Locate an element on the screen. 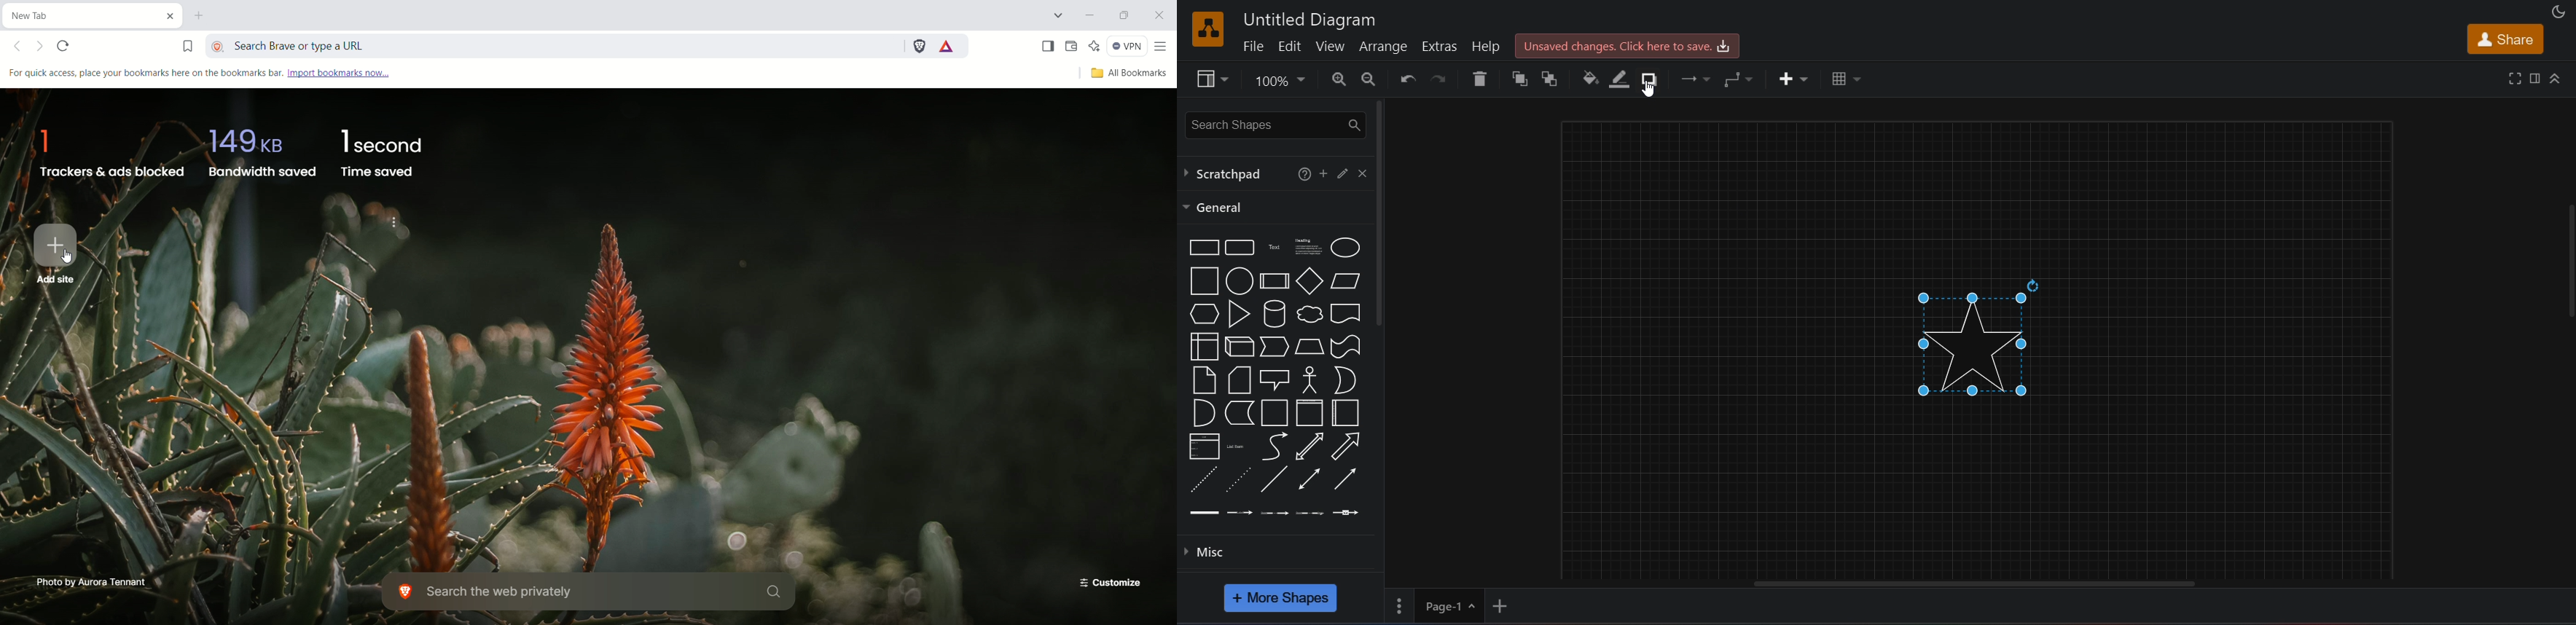  help is located at coordinates (1487, 44).